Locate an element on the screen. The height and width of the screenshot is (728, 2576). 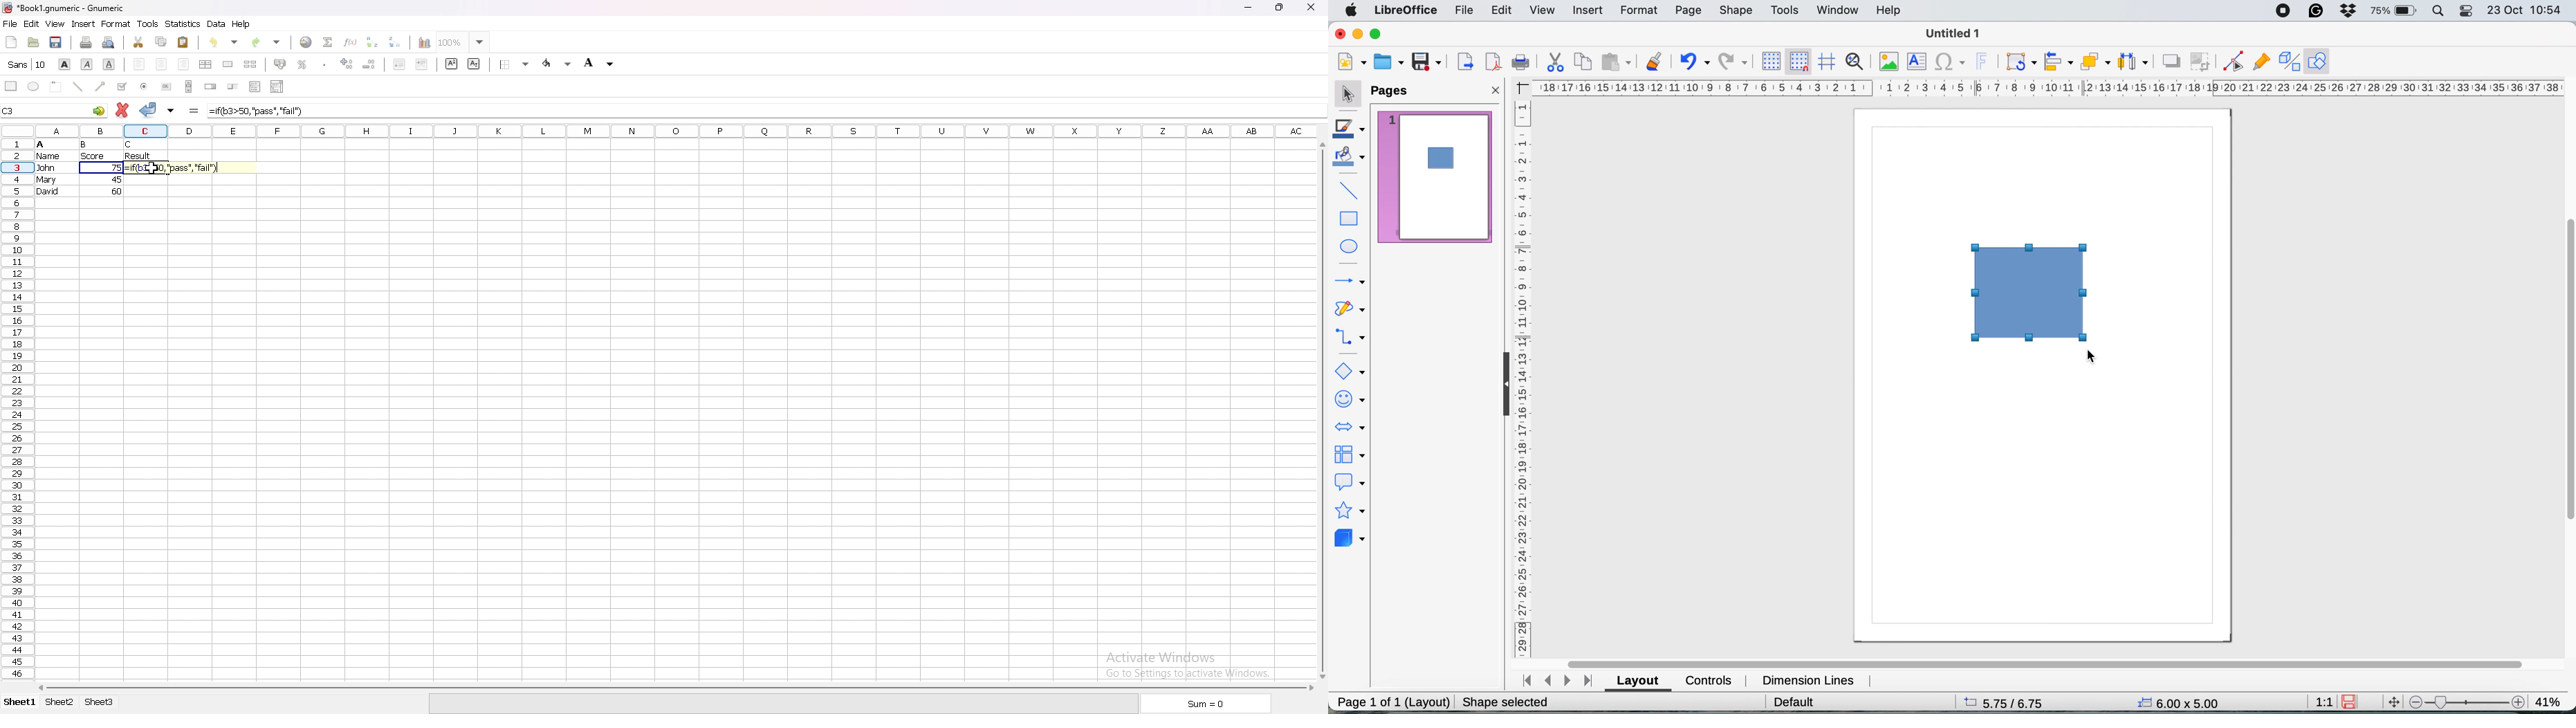
toggle point edit mode is located at coordinates (2229, 63).